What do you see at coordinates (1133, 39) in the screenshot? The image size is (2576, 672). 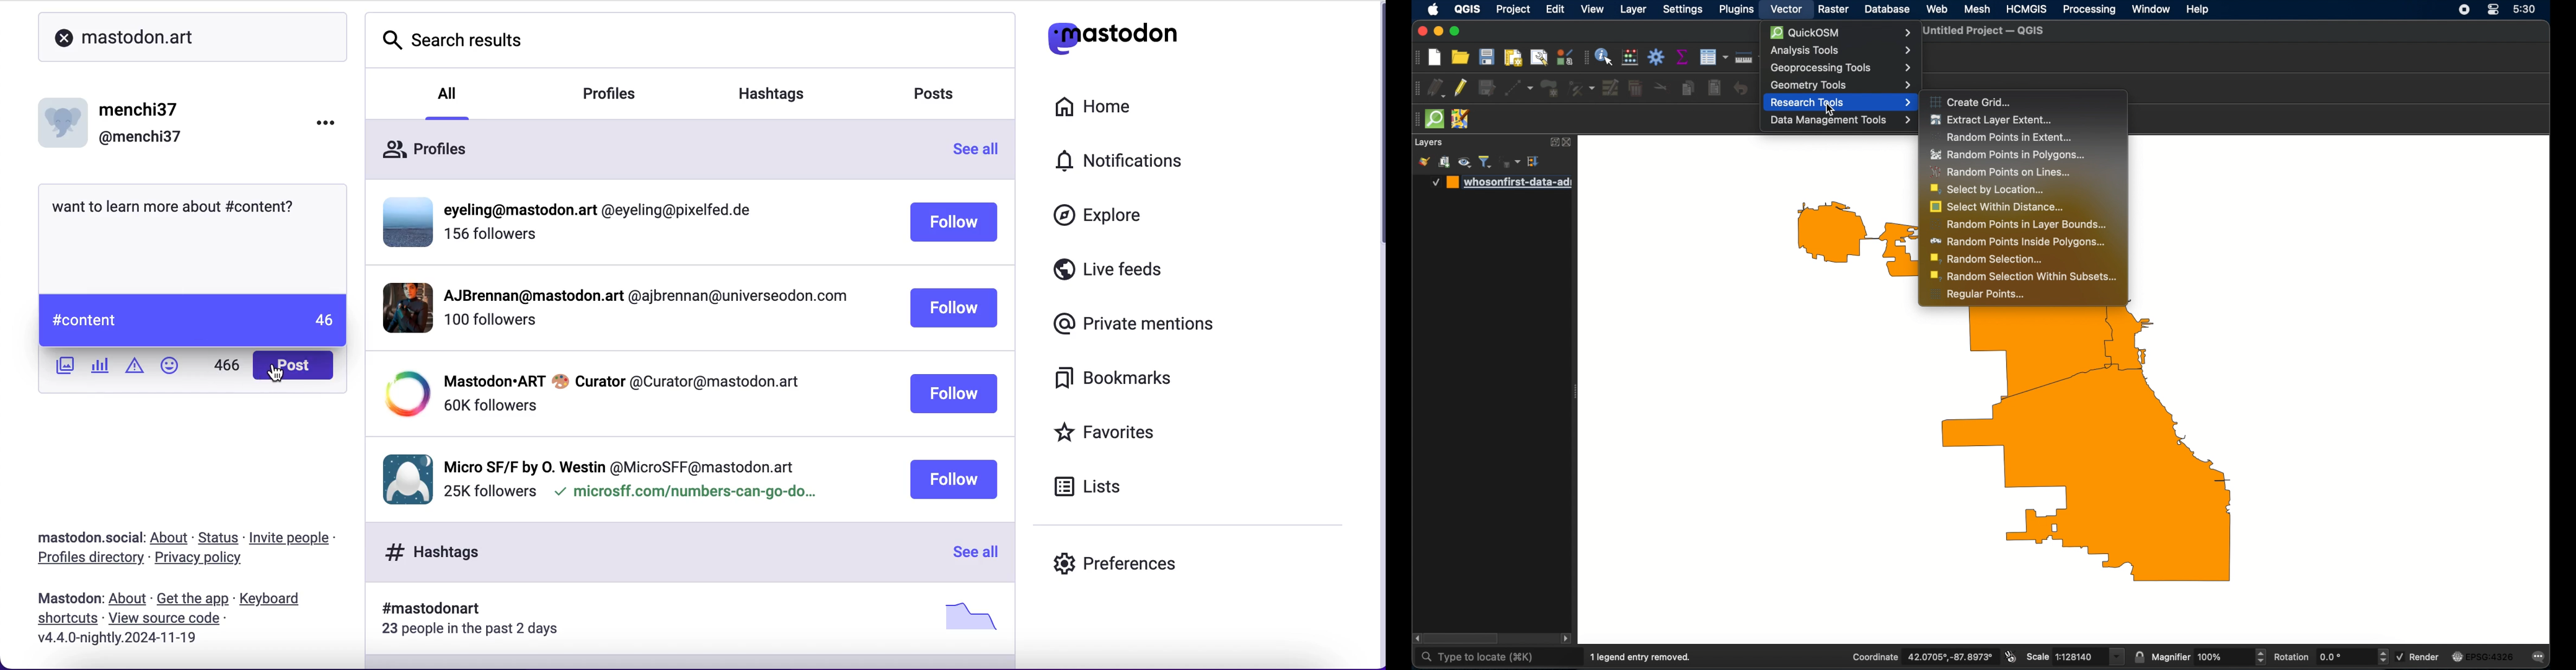 I see `mastodon logo` at bounding box center [1133, 39].